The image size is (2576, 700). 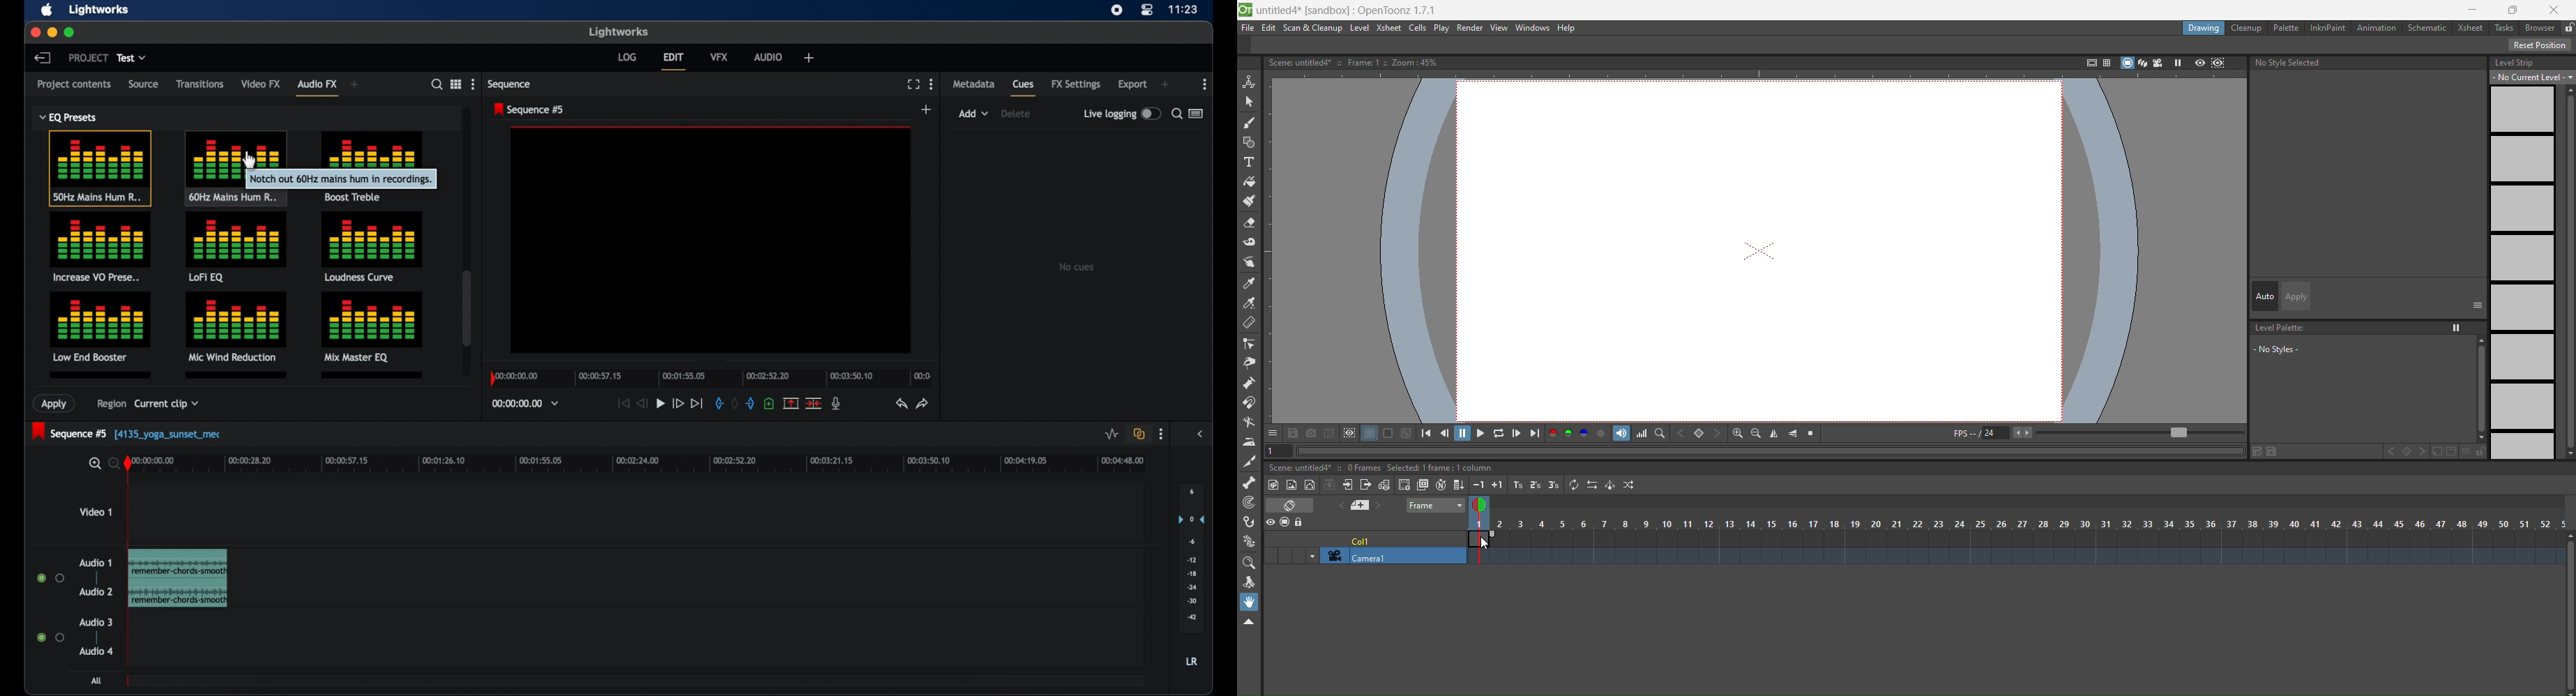 I want to click on back, so click(x=42, y=57).